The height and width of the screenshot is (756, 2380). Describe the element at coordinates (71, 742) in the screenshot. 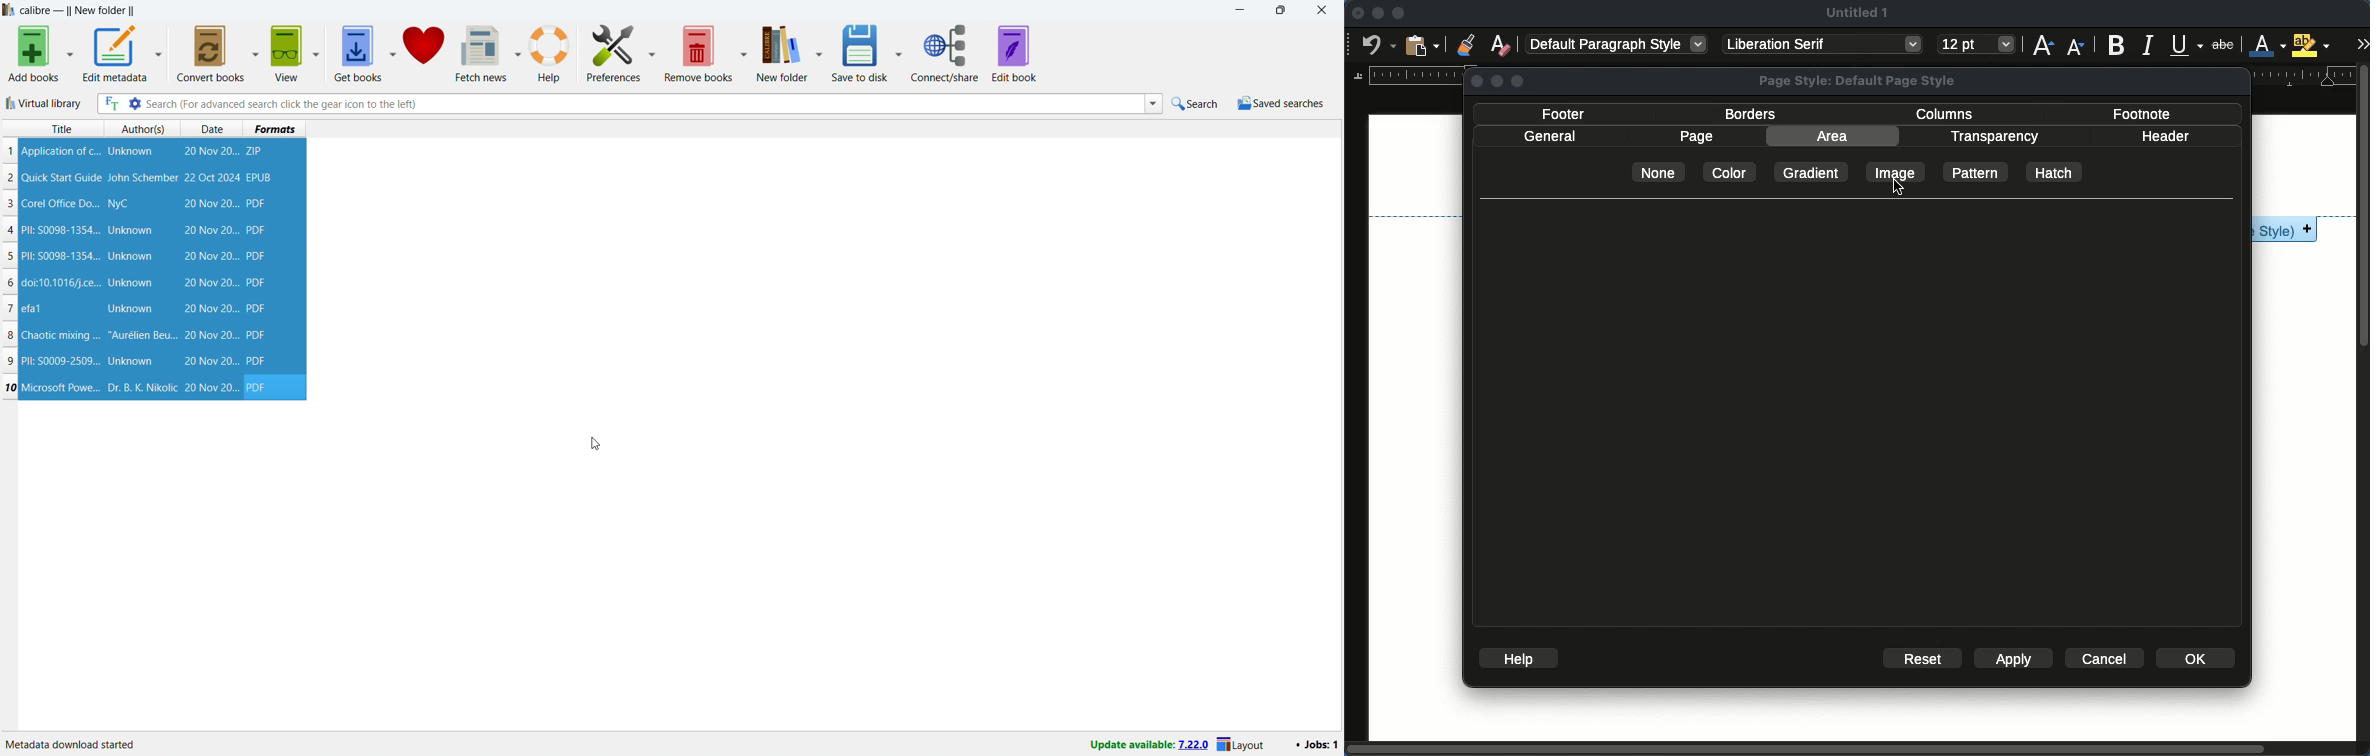

I see `Metadata download started` at that location.